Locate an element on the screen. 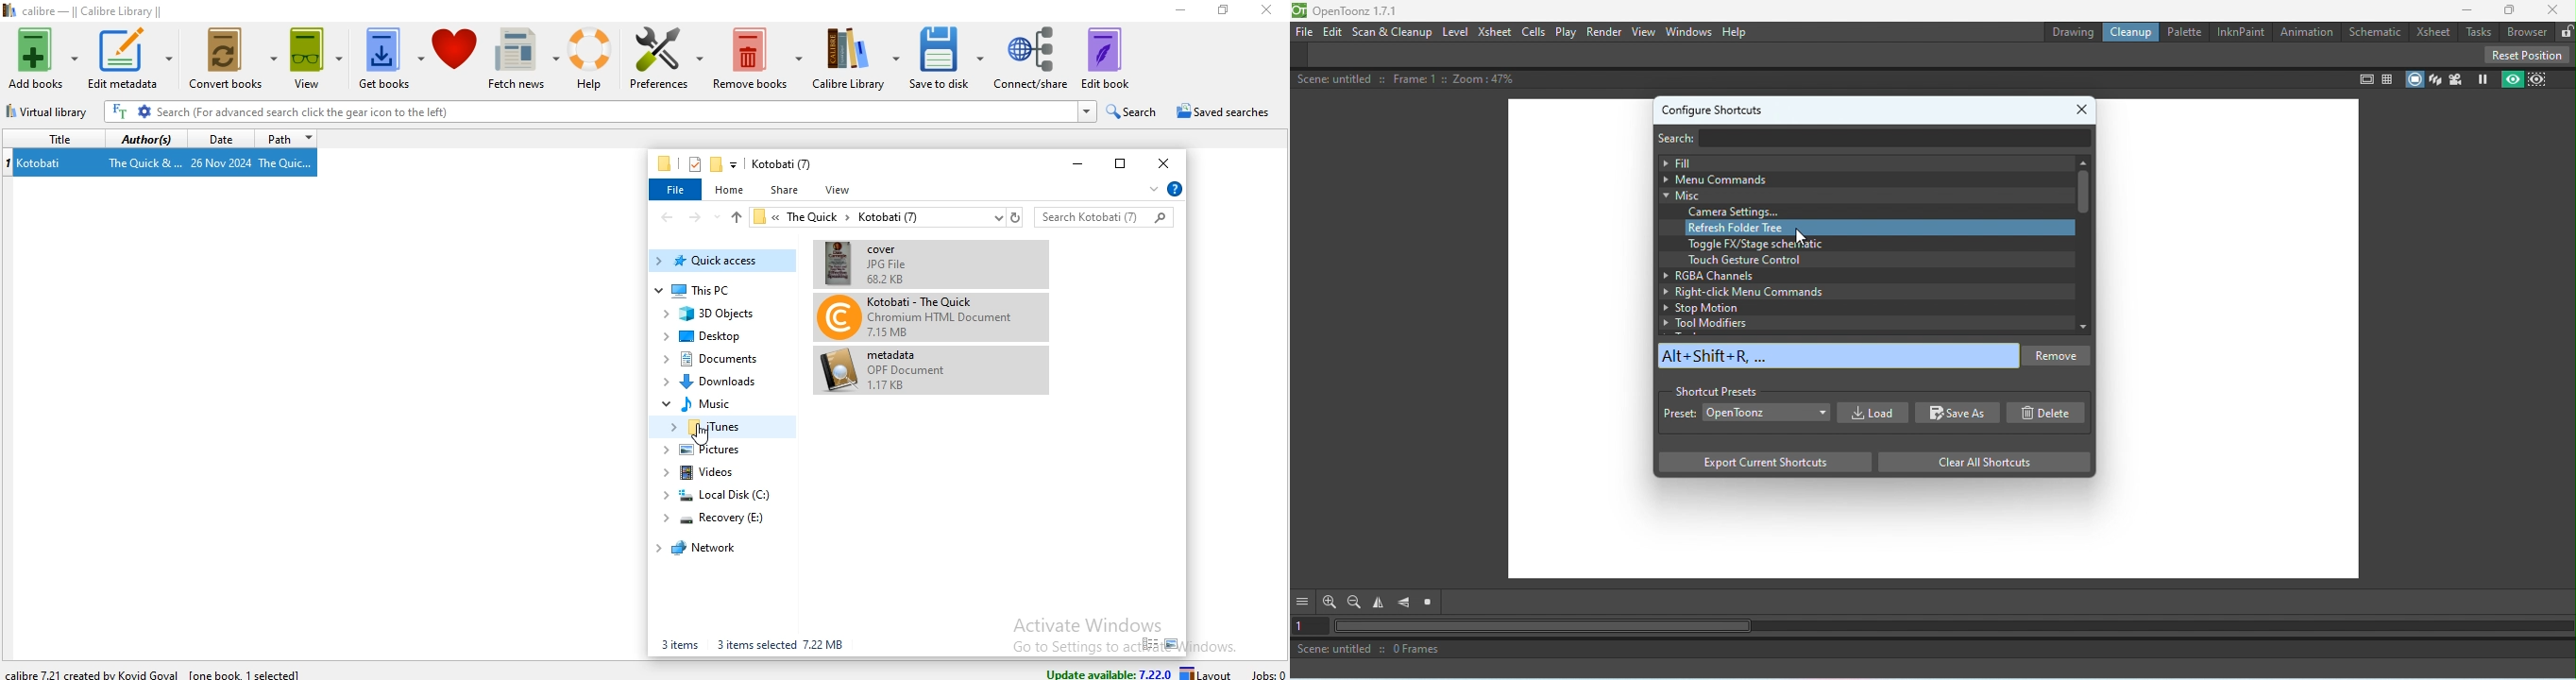 The image size is (2576, 700). edit book is located at coordinates (1106, 58).